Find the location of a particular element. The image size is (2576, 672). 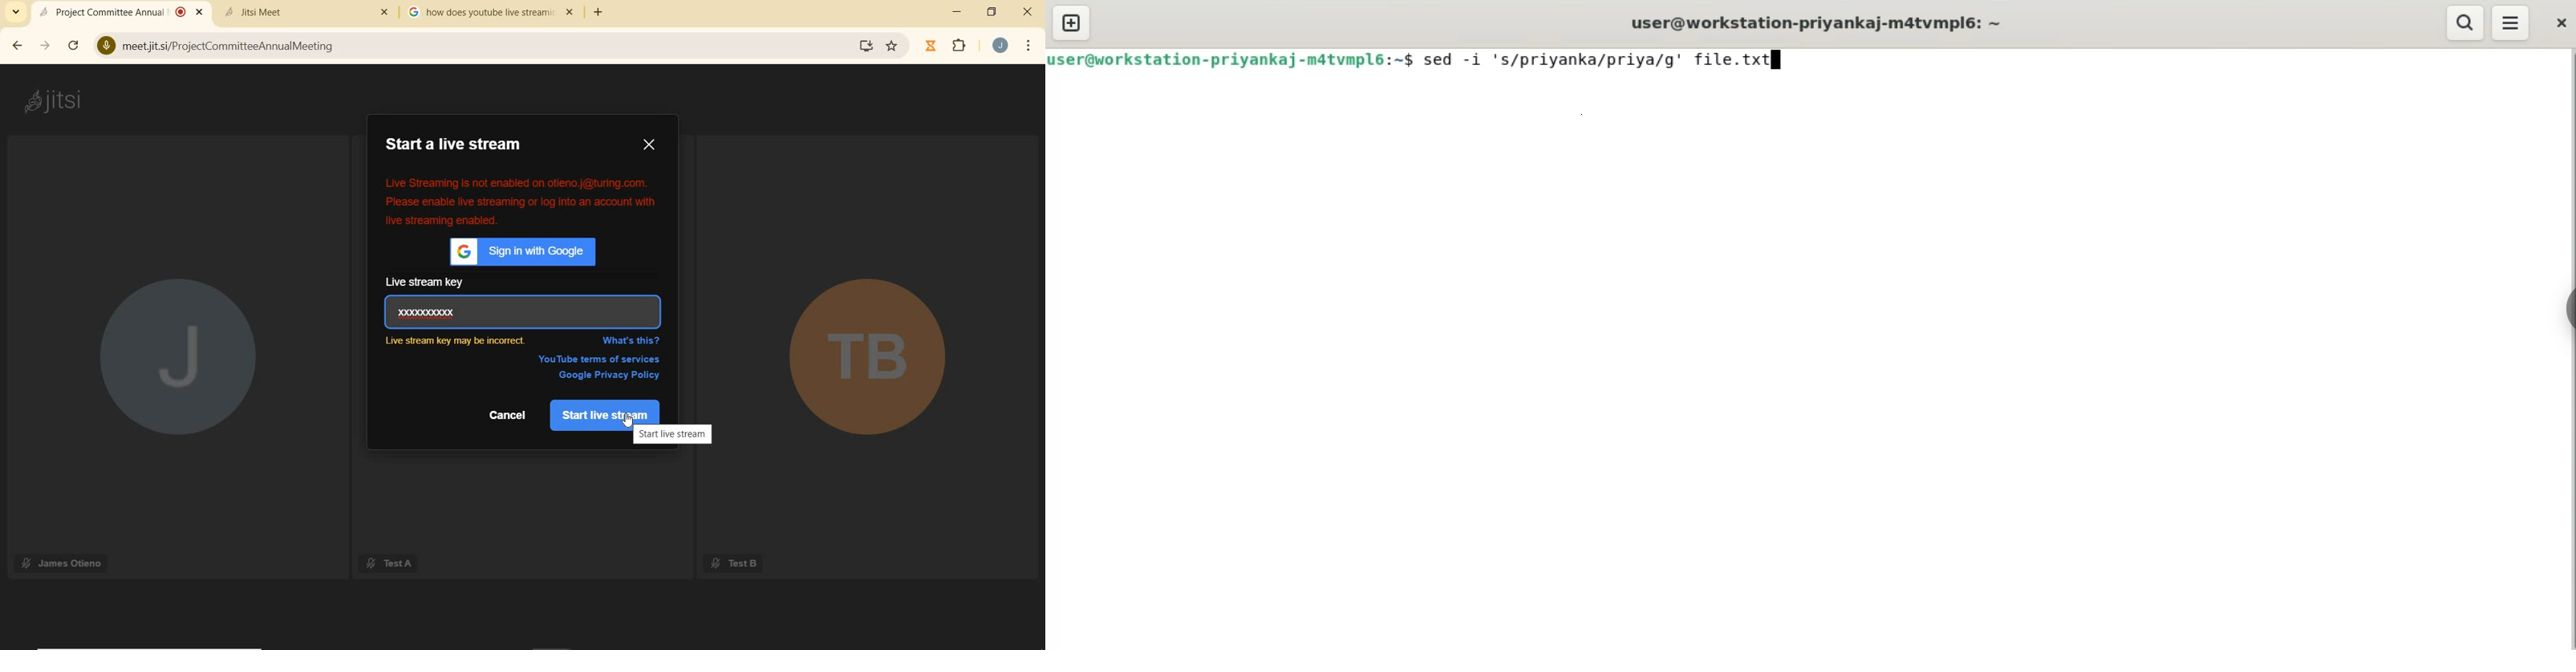

Incorrect live key is located at coordinates (454, 346).